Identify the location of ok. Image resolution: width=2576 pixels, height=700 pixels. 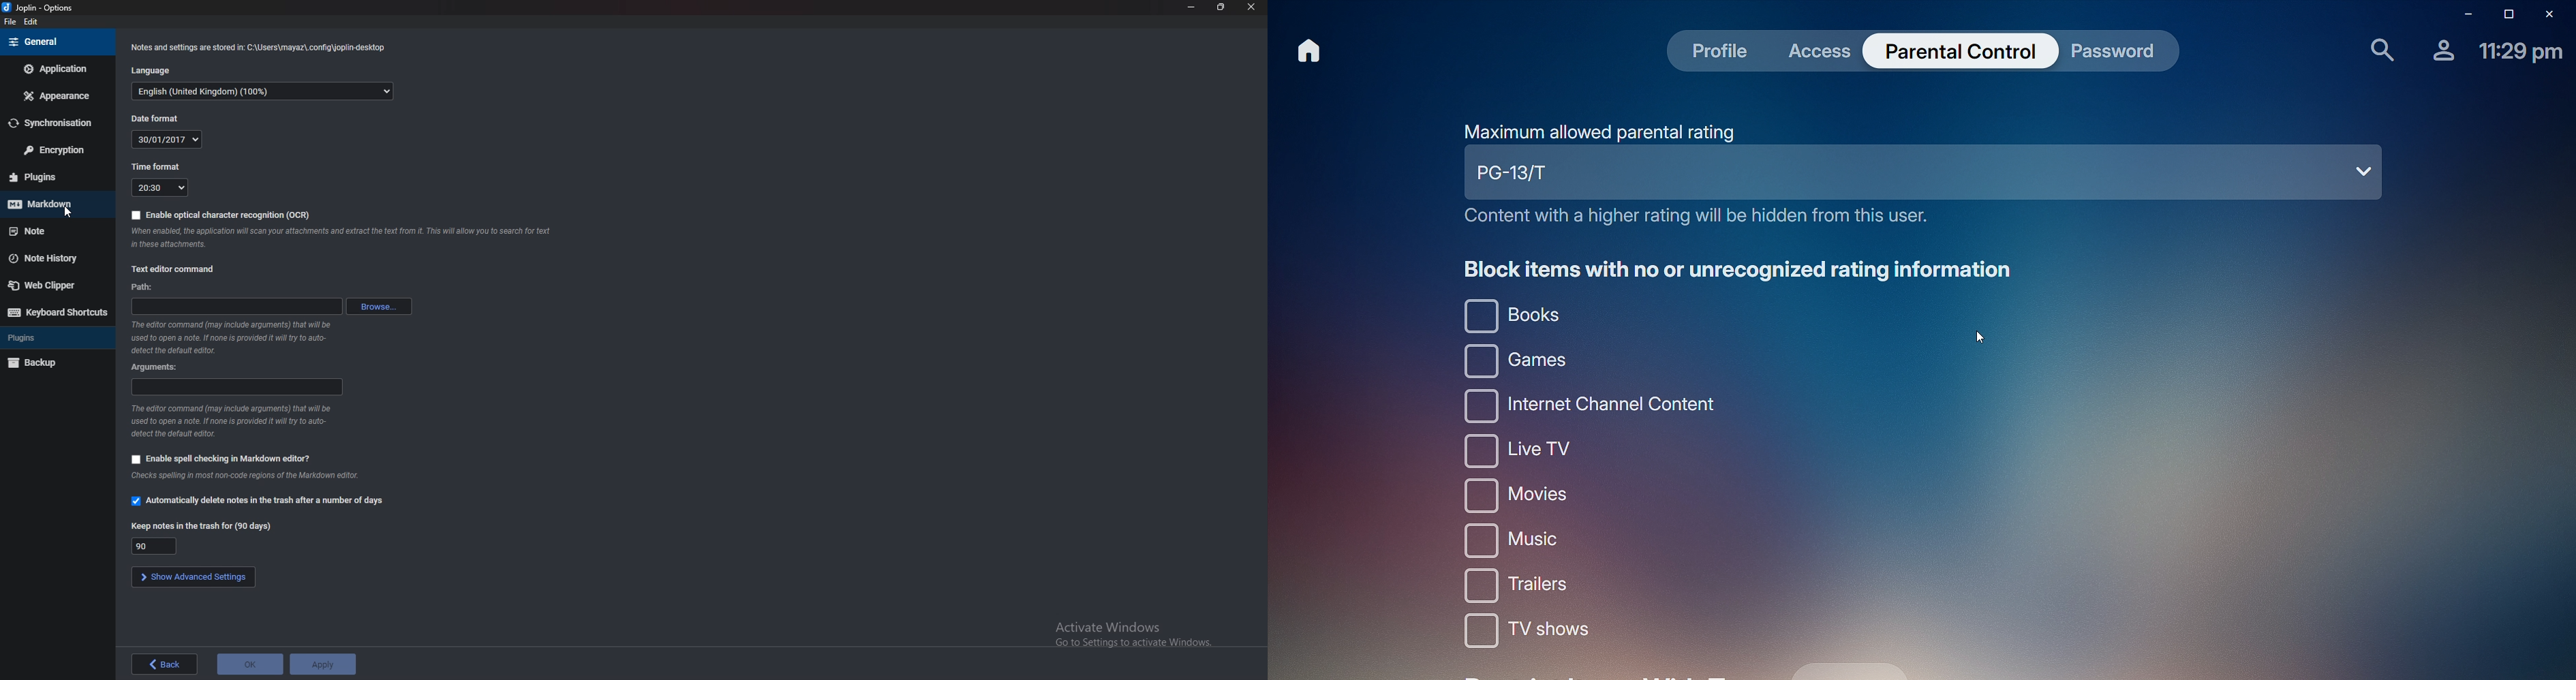
(249, 663).